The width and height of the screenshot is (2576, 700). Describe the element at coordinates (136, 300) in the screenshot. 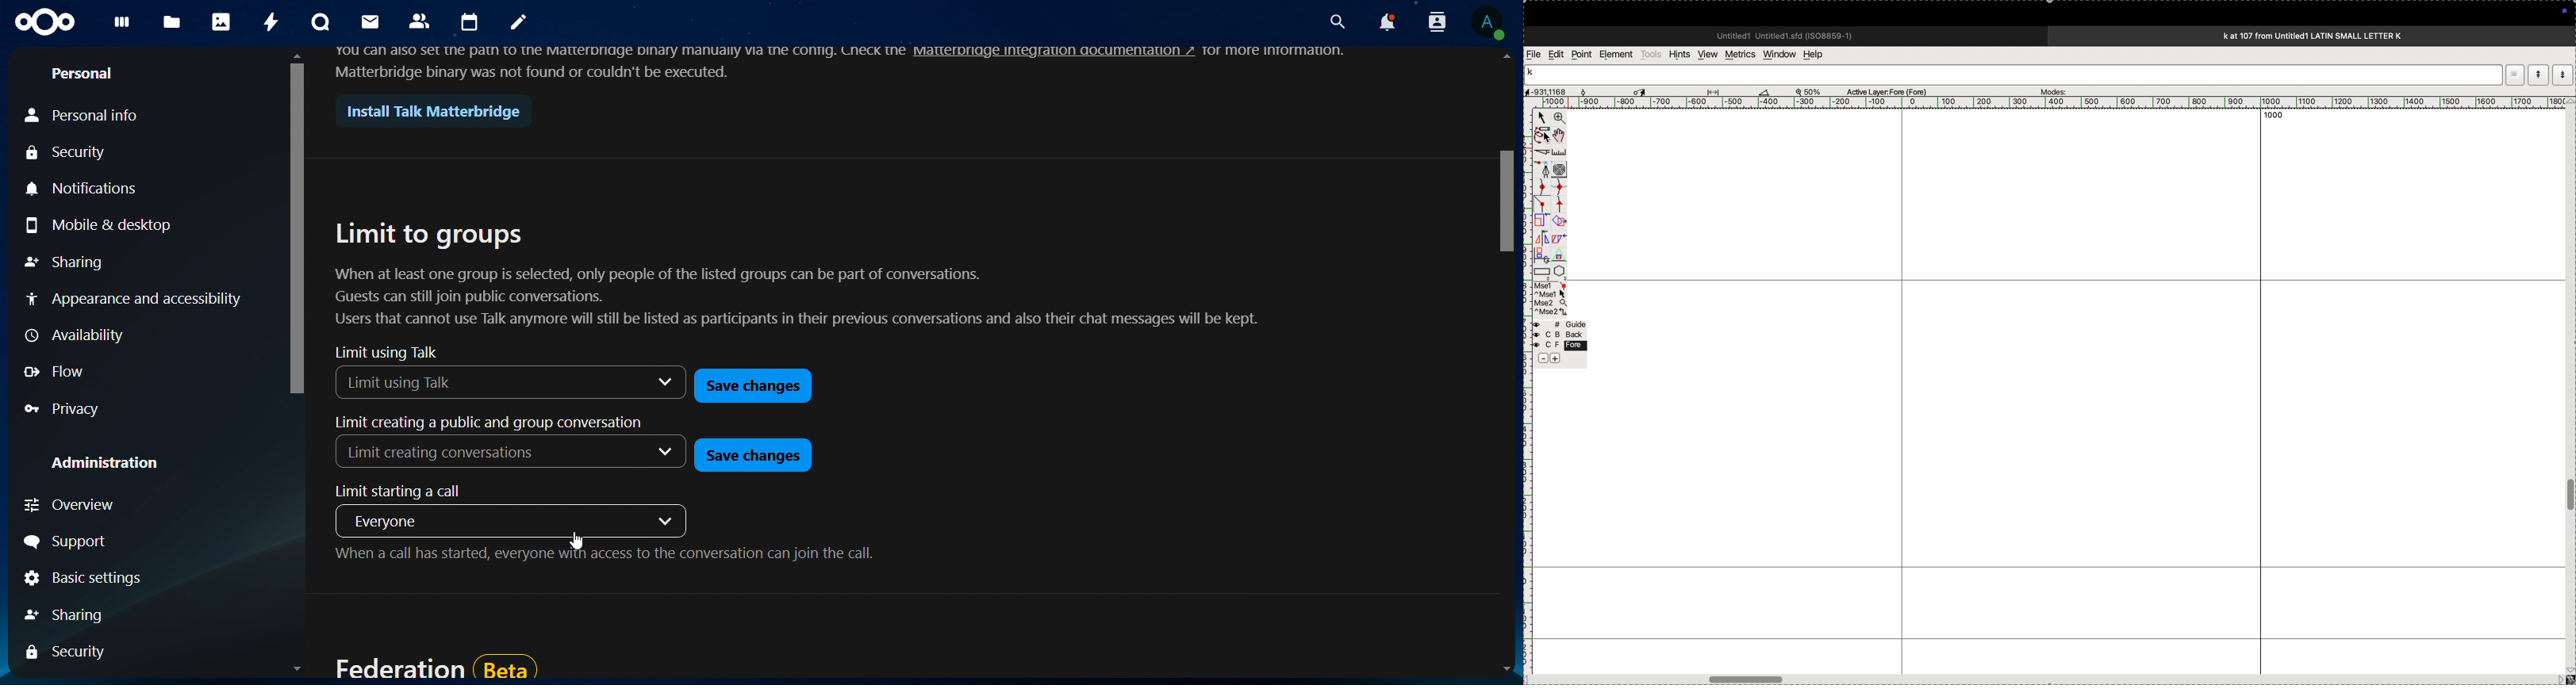

I see `Appearence` at that location.